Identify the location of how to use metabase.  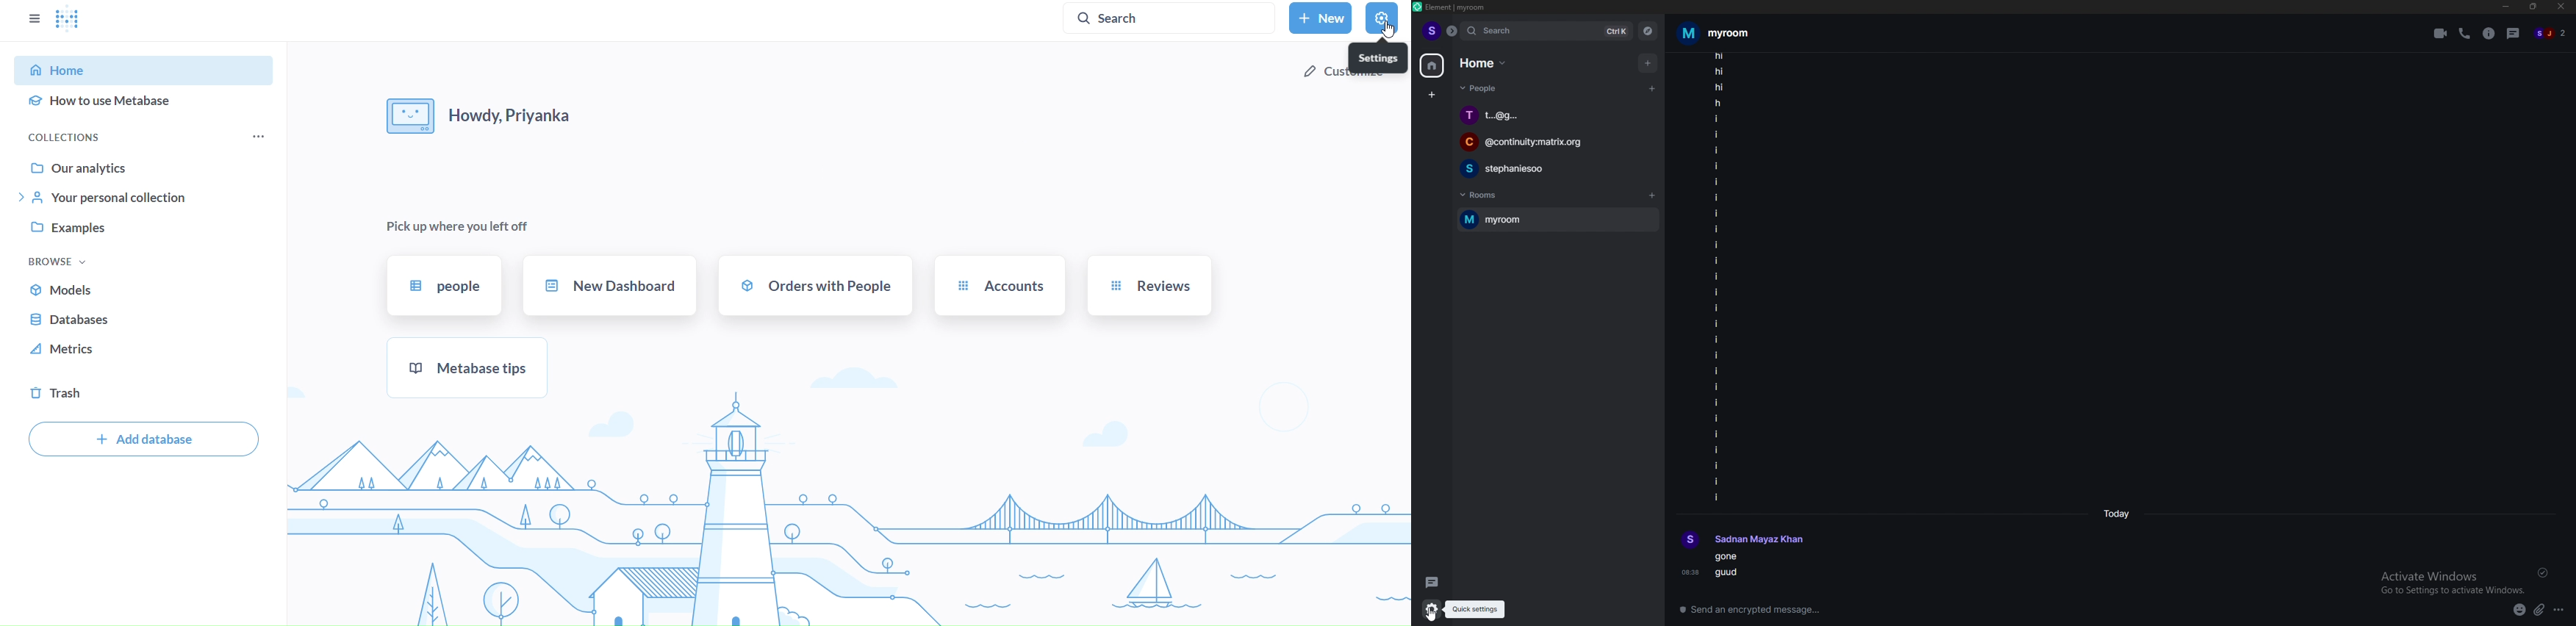
(146, 101).